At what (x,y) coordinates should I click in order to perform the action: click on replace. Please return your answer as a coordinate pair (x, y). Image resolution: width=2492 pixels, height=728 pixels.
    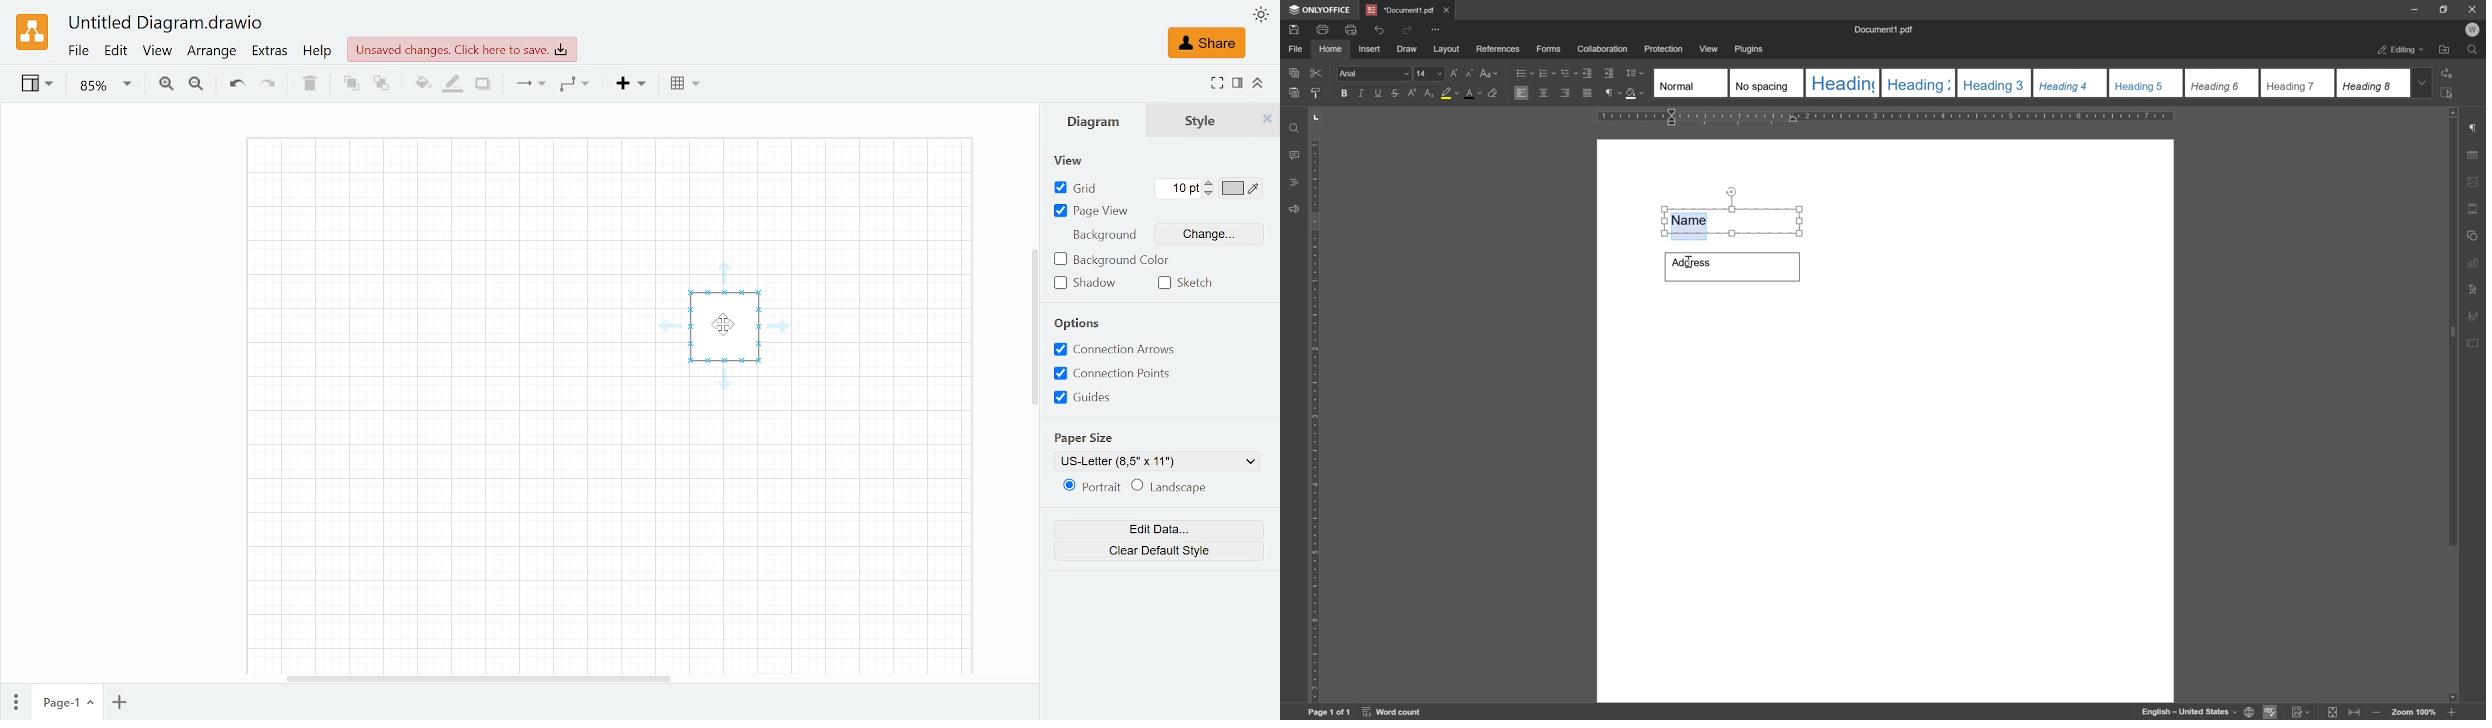
    Looking at the image, I should click on (2449, 72).